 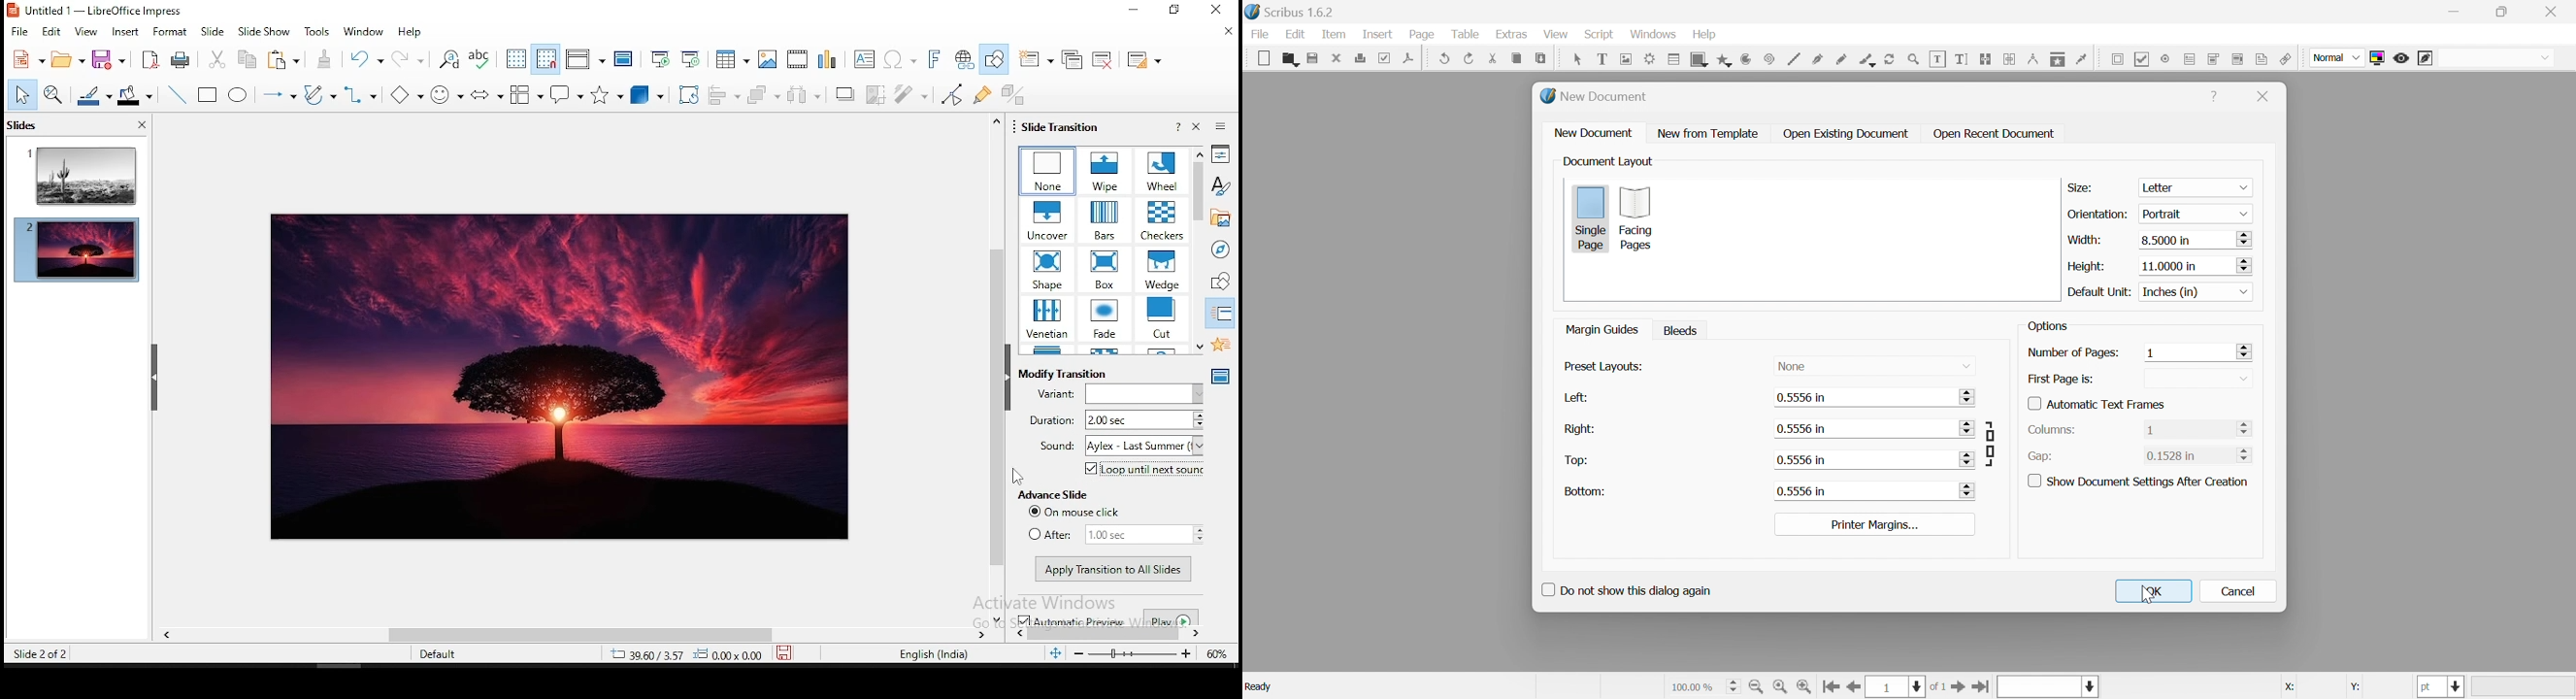 I want to click on 0.5556 in, so click(x=1800, y=429).